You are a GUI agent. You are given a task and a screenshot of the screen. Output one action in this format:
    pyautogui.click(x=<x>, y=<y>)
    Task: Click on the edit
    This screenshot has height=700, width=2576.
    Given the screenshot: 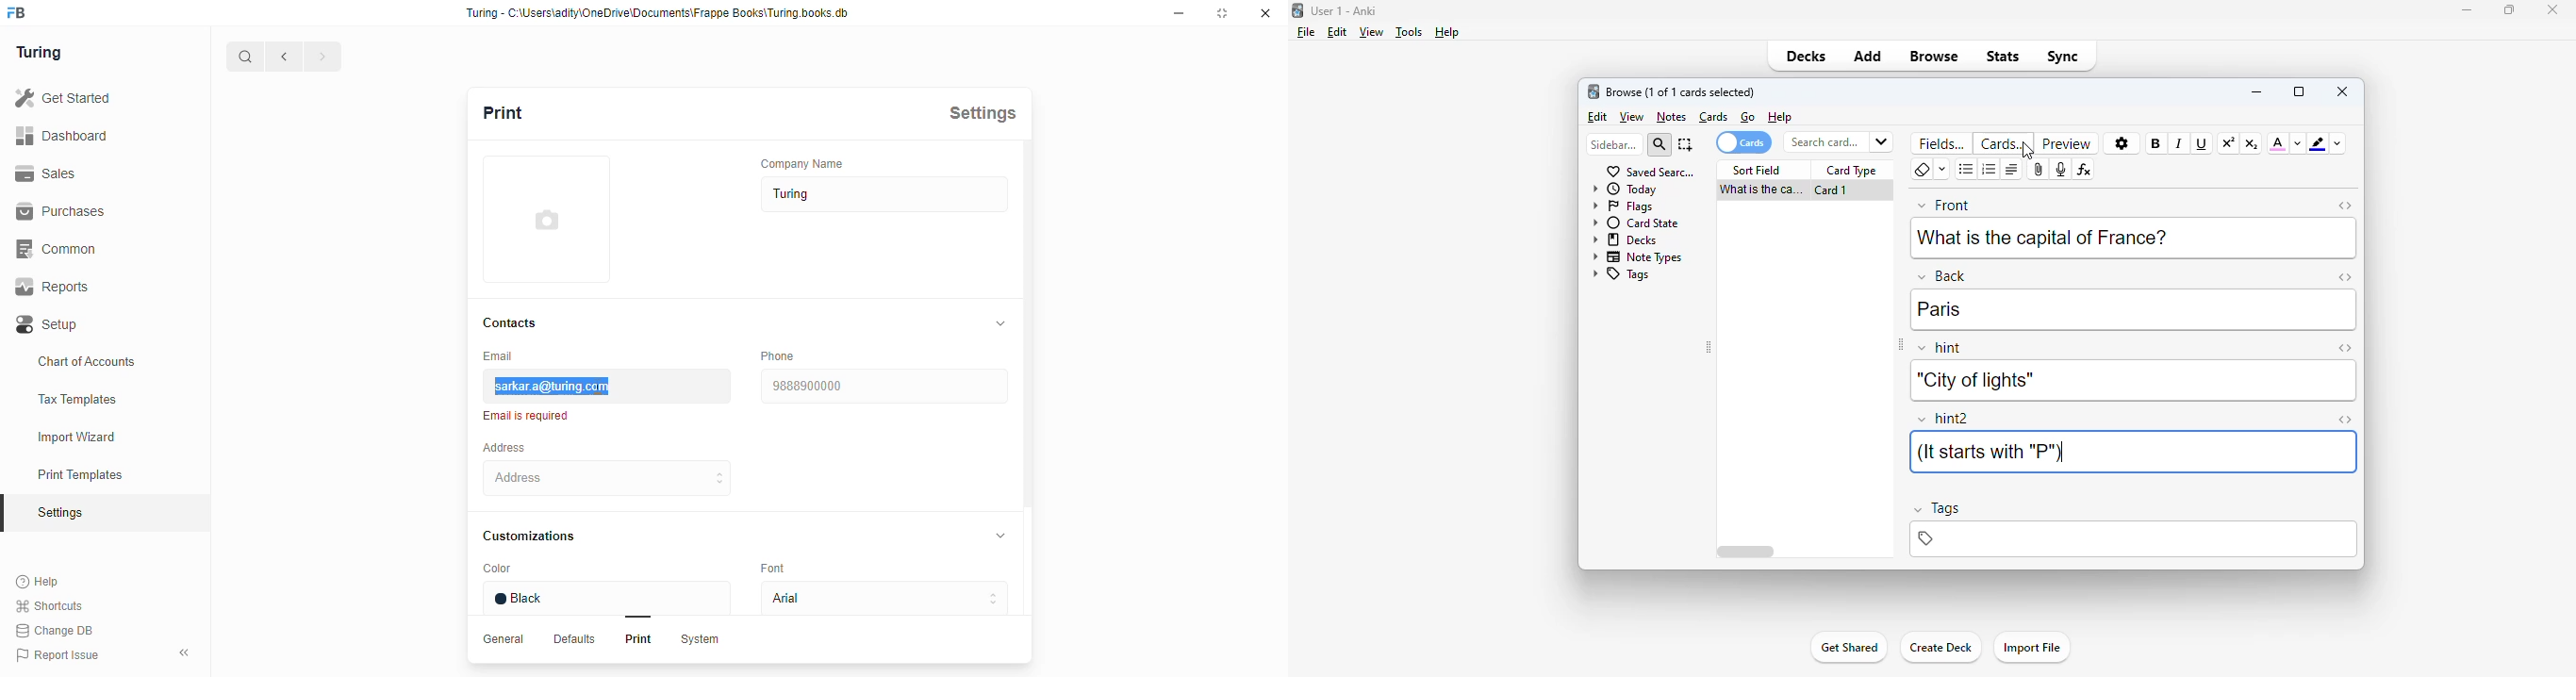 What is the action you would take?
    pyautogui.click(x=1337, y=32)
    